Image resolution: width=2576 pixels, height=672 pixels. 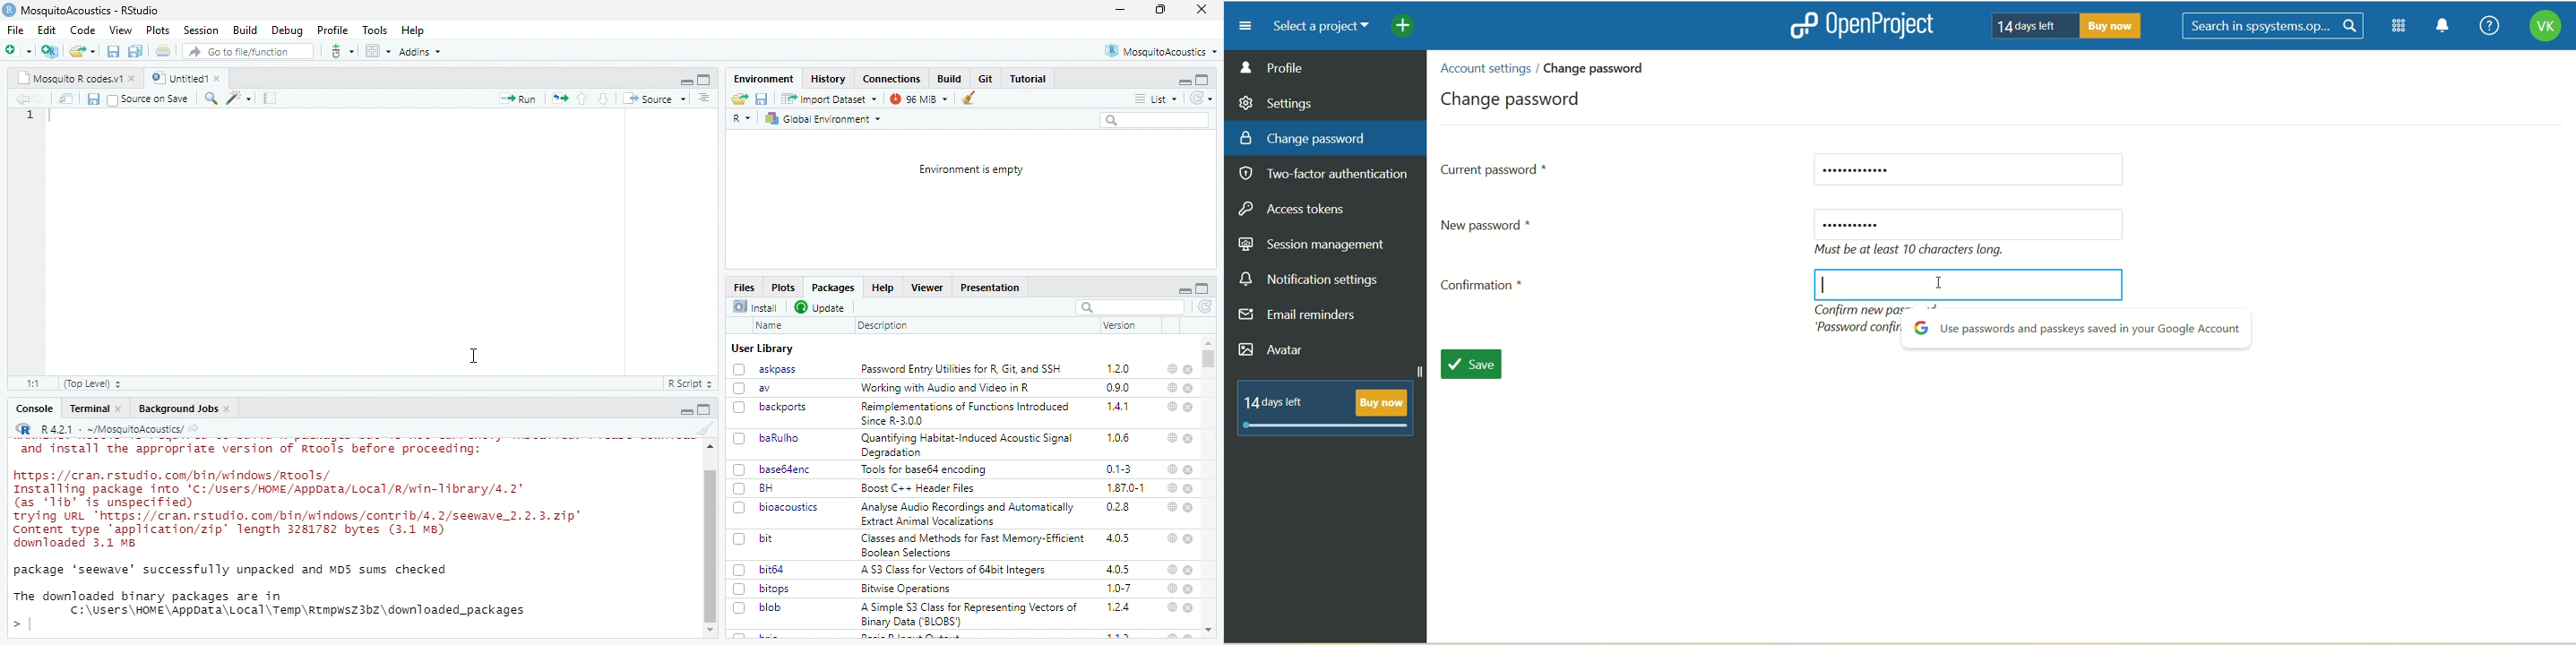 What do you see at coordinates (740, 589) in the screenshot?
I see `checkbox` at bounding box center [740, 589].